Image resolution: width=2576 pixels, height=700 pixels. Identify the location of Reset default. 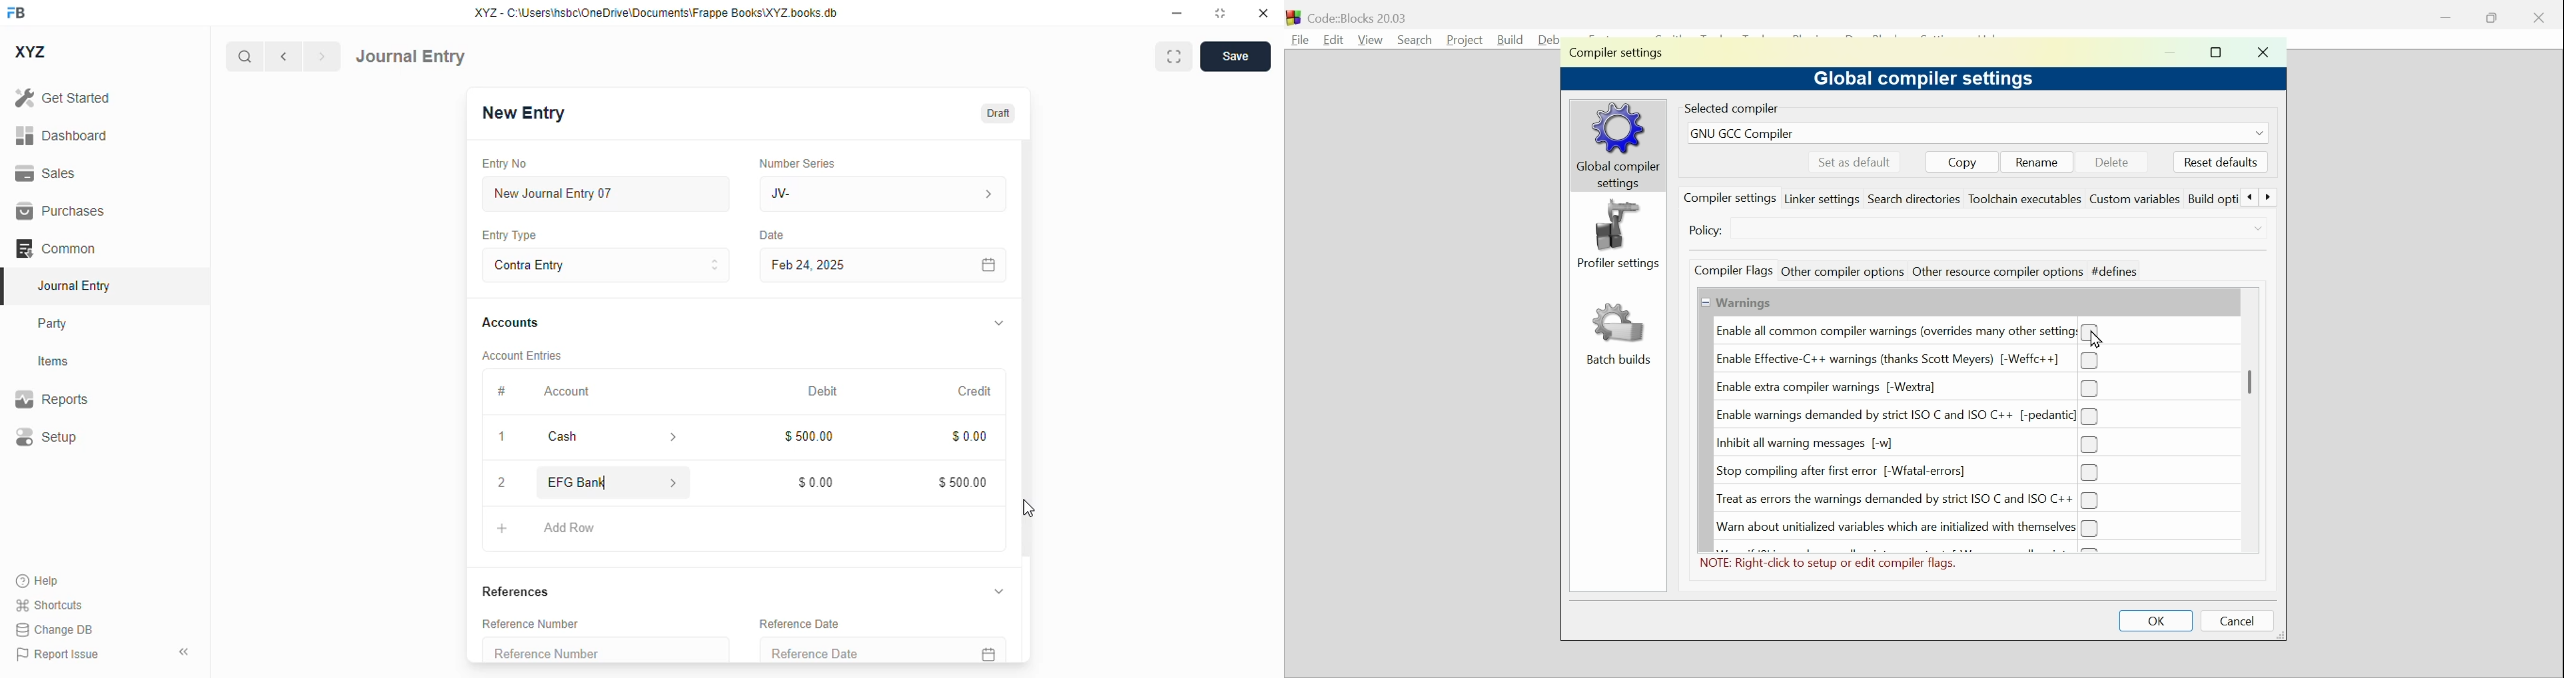
(2220, 162).